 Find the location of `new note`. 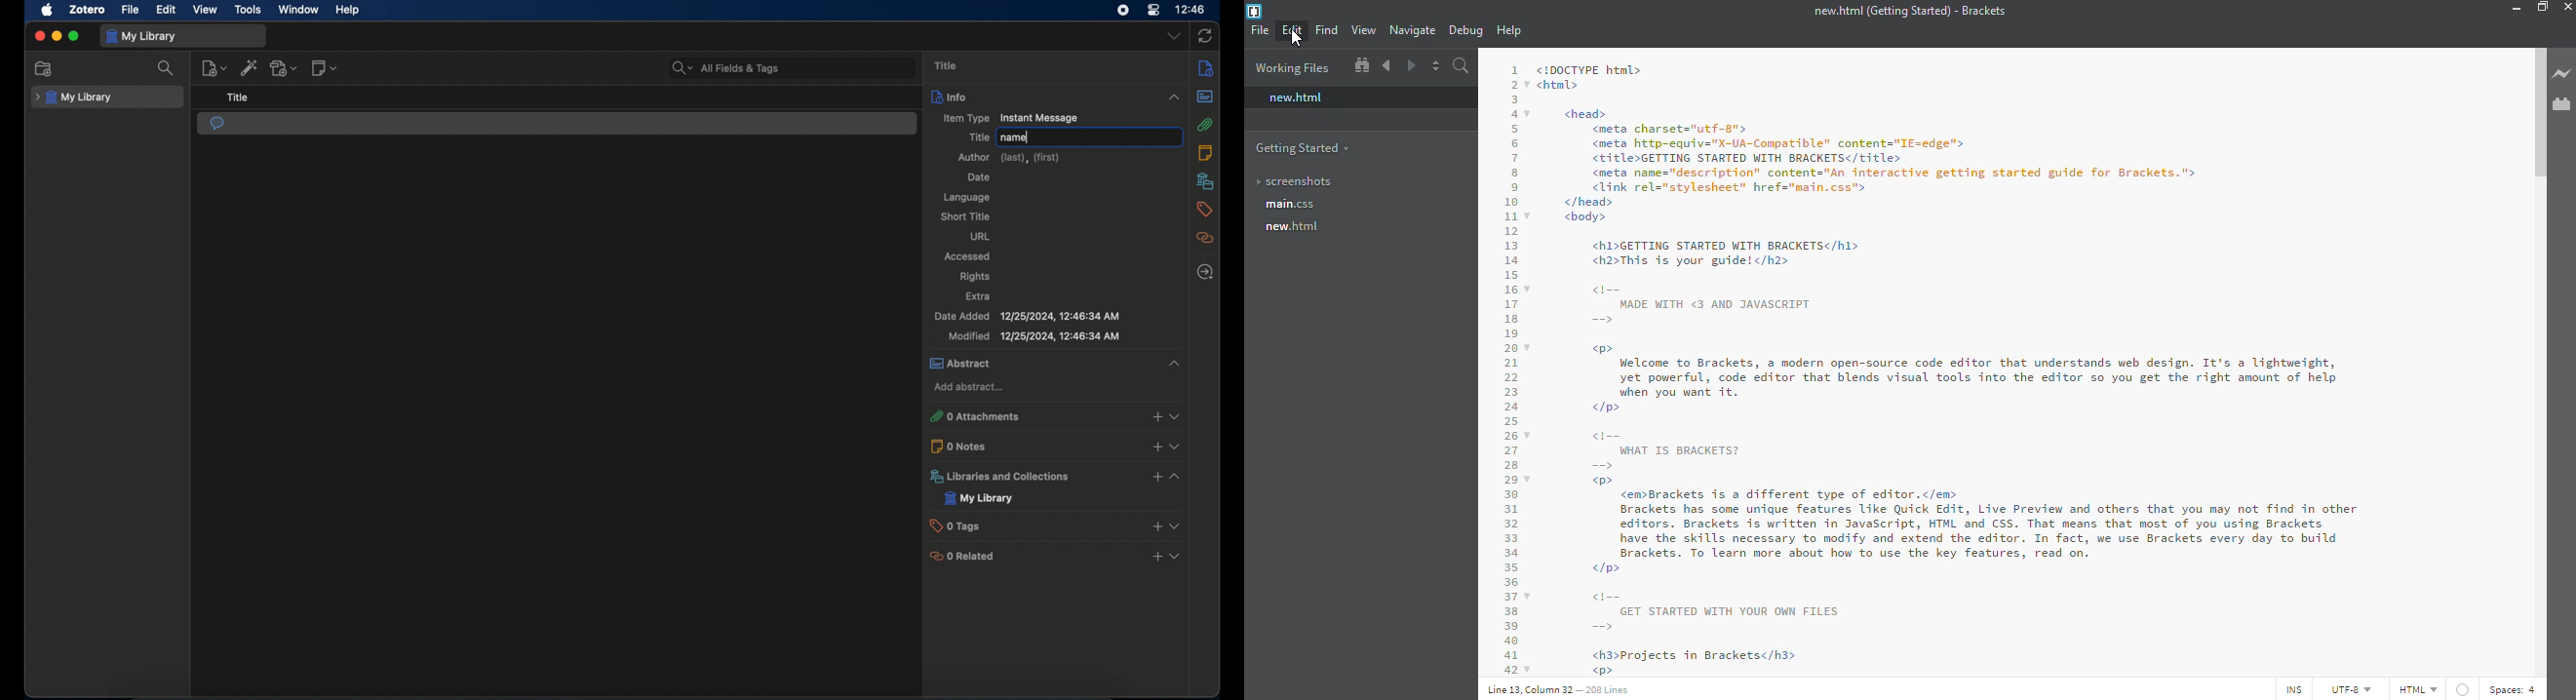

new note is located at coordinates (325, 68).